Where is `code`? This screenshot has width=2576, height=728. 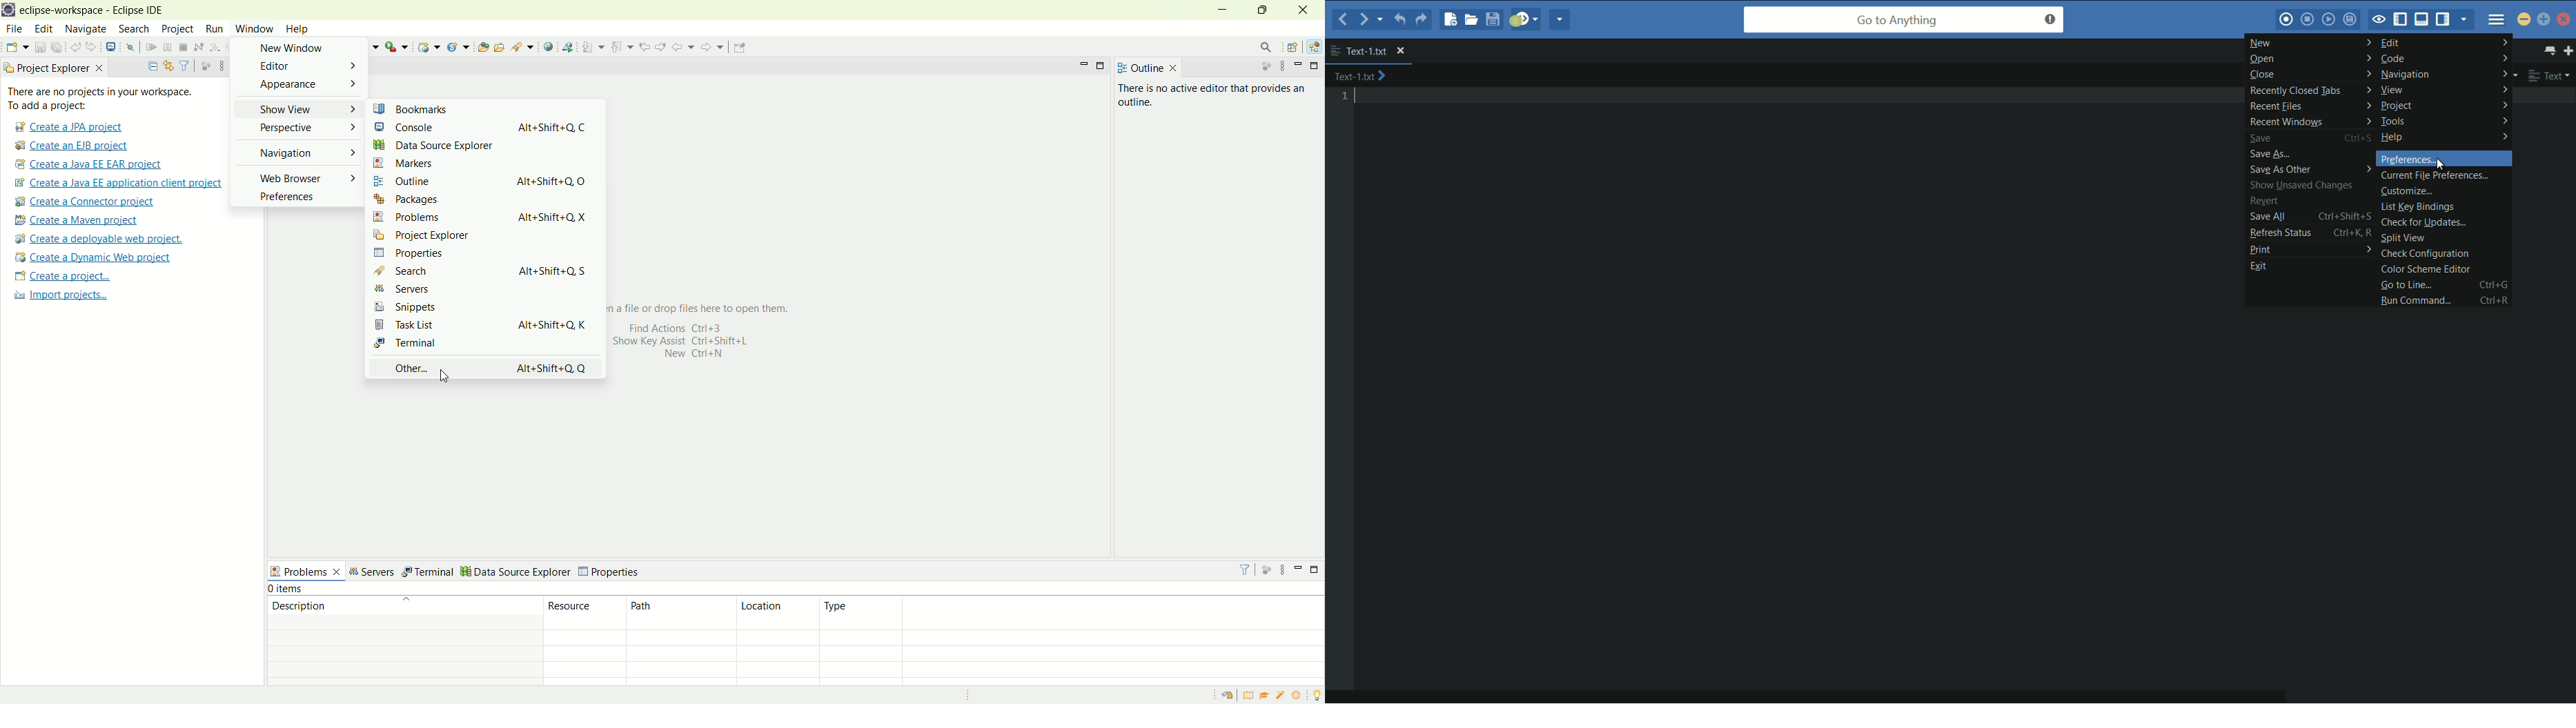
code is located at coordinates (2441, 58).